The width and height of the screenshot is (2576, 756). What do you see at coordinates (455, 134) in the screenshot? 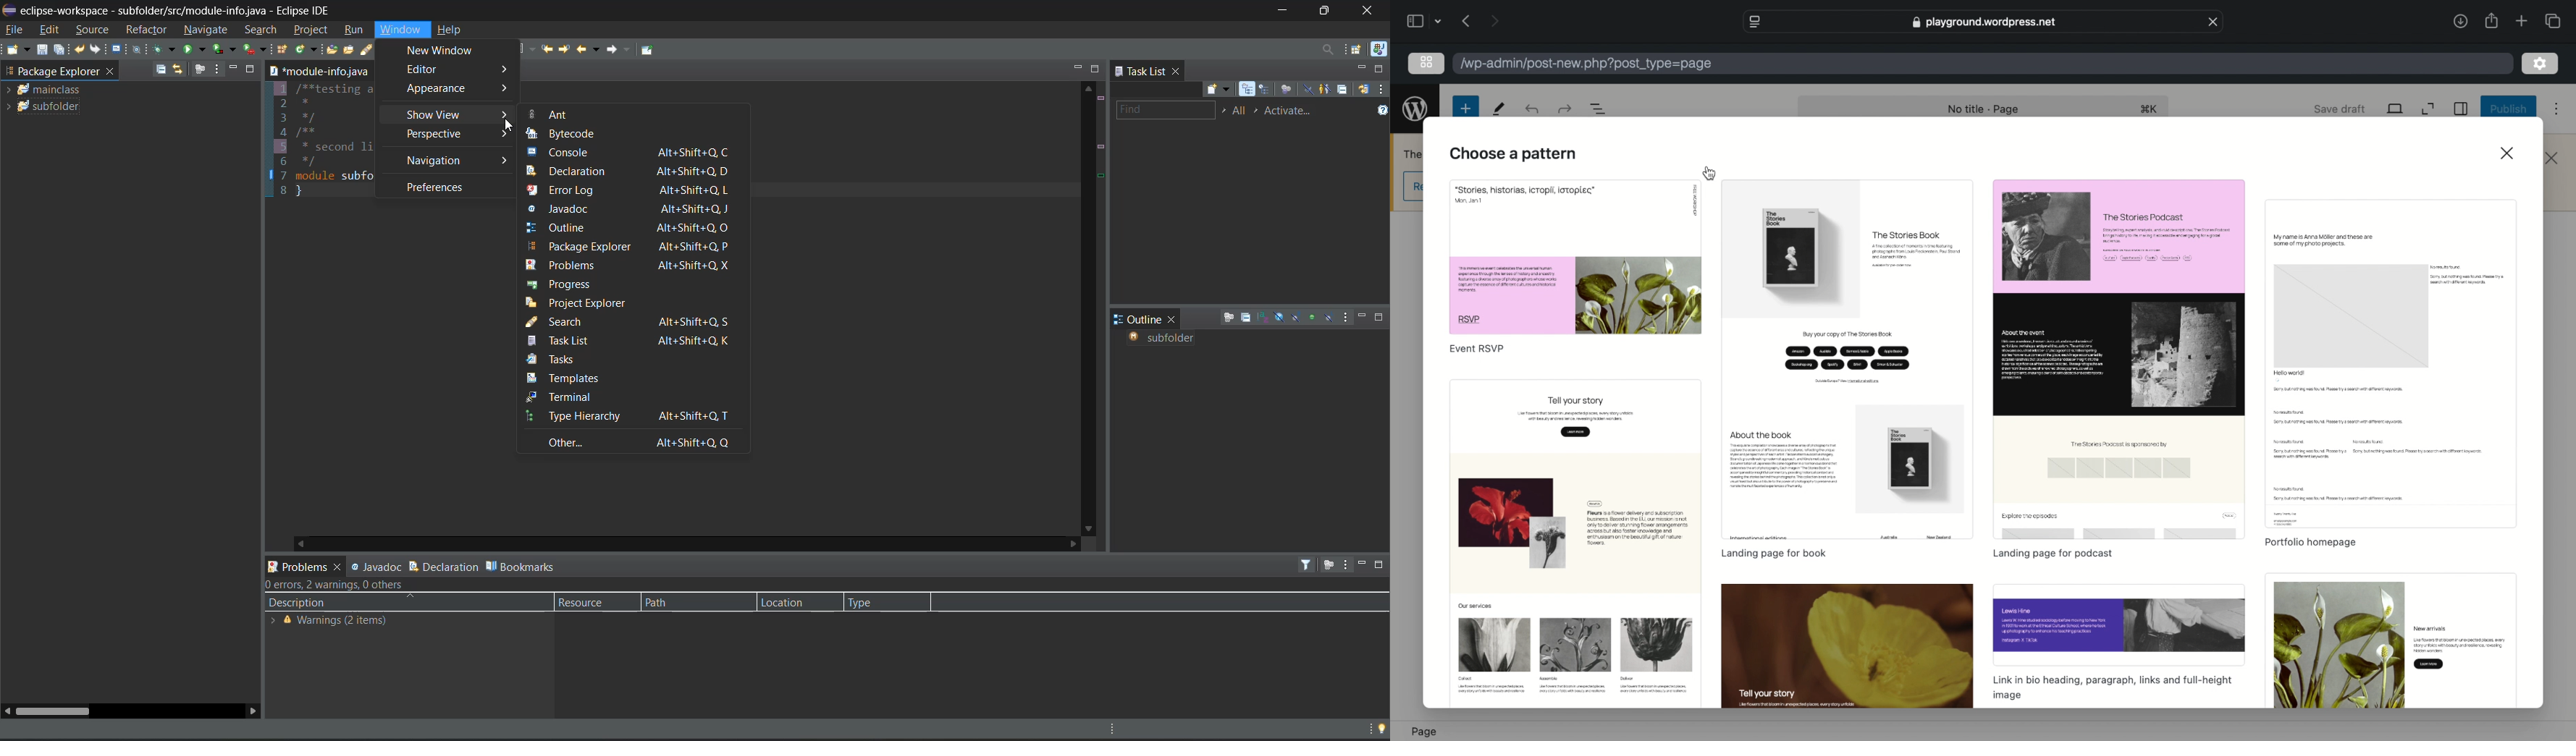
I see `perspective` at bounding box center [455, 134].